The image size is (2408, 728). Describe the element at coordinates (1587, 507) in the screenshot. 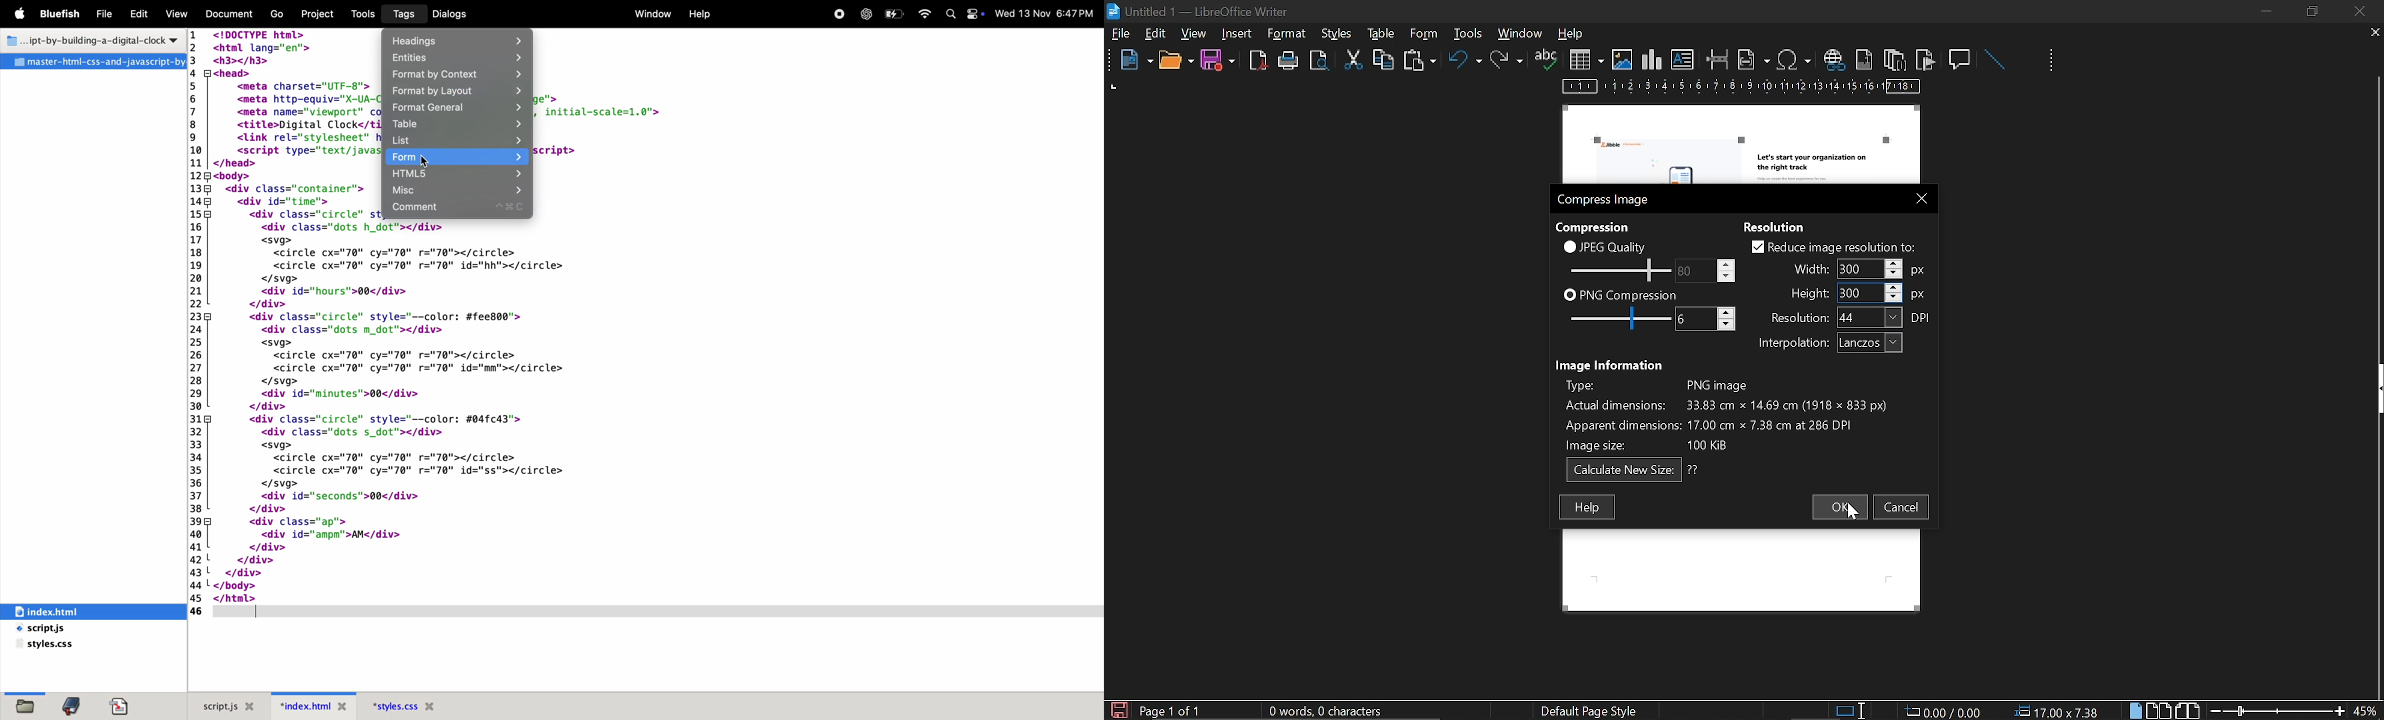

I see `help` at that location.